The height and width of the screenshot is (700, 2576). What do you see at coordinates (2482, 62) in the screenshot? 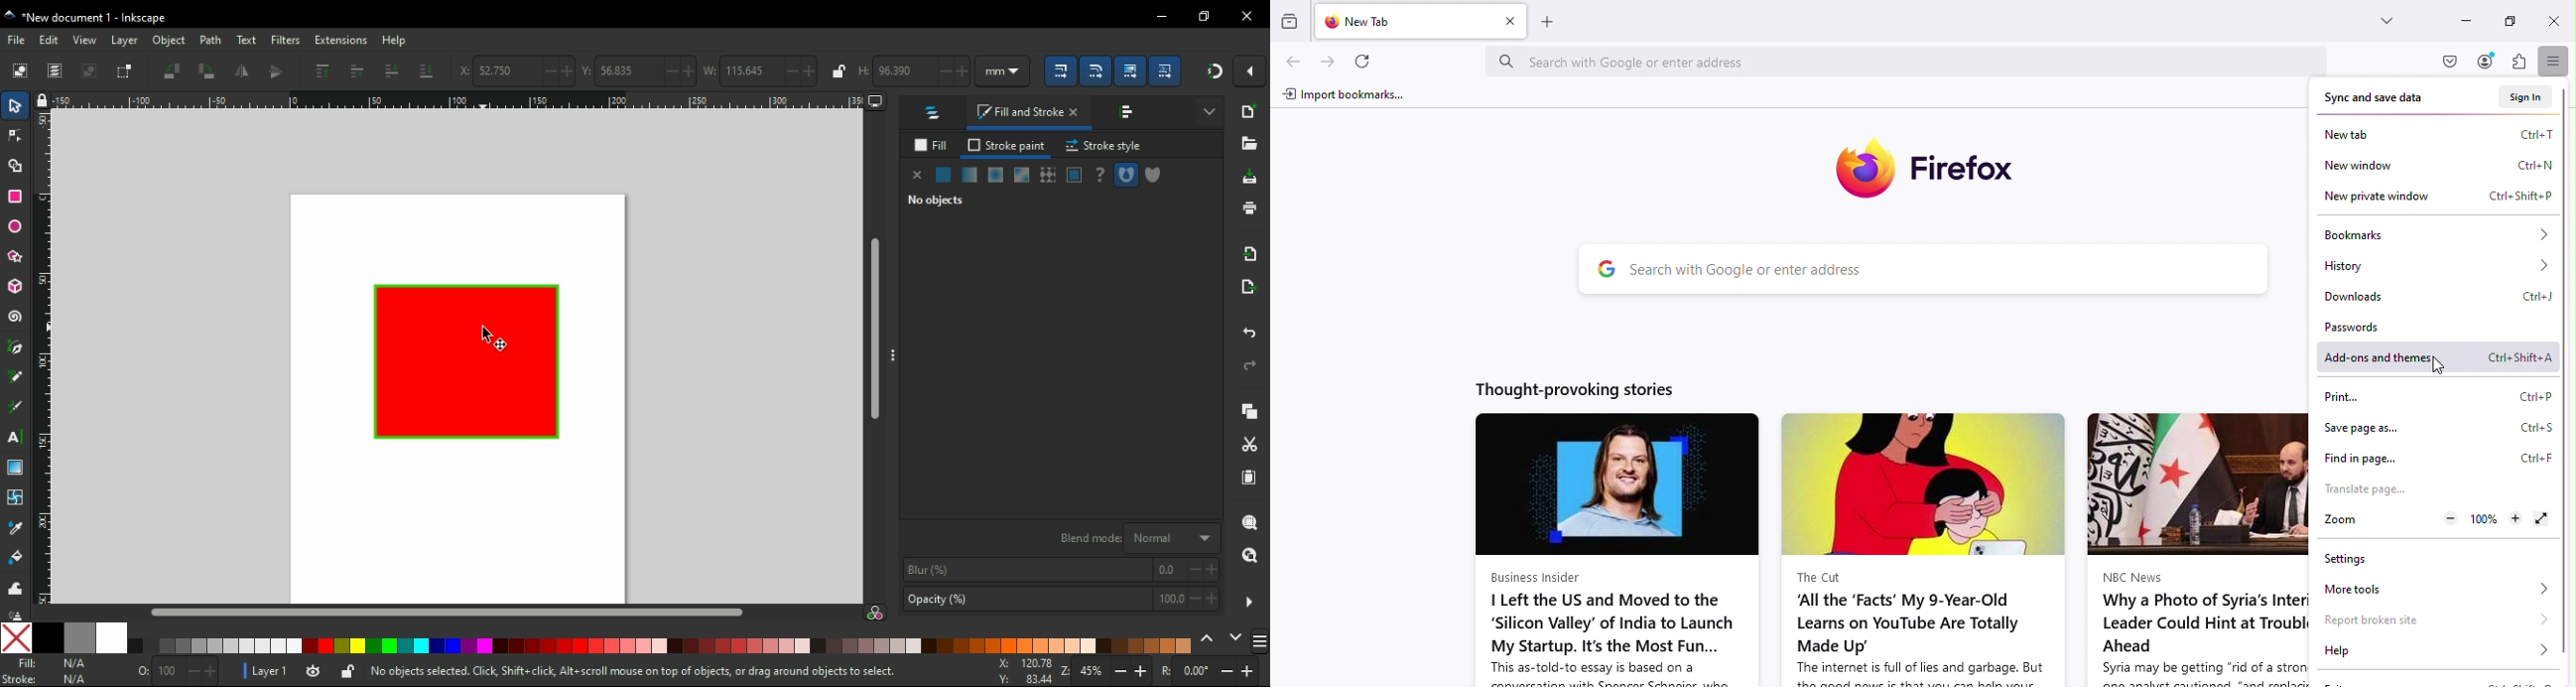
I see `Account` at bounding box center [2482, 62].